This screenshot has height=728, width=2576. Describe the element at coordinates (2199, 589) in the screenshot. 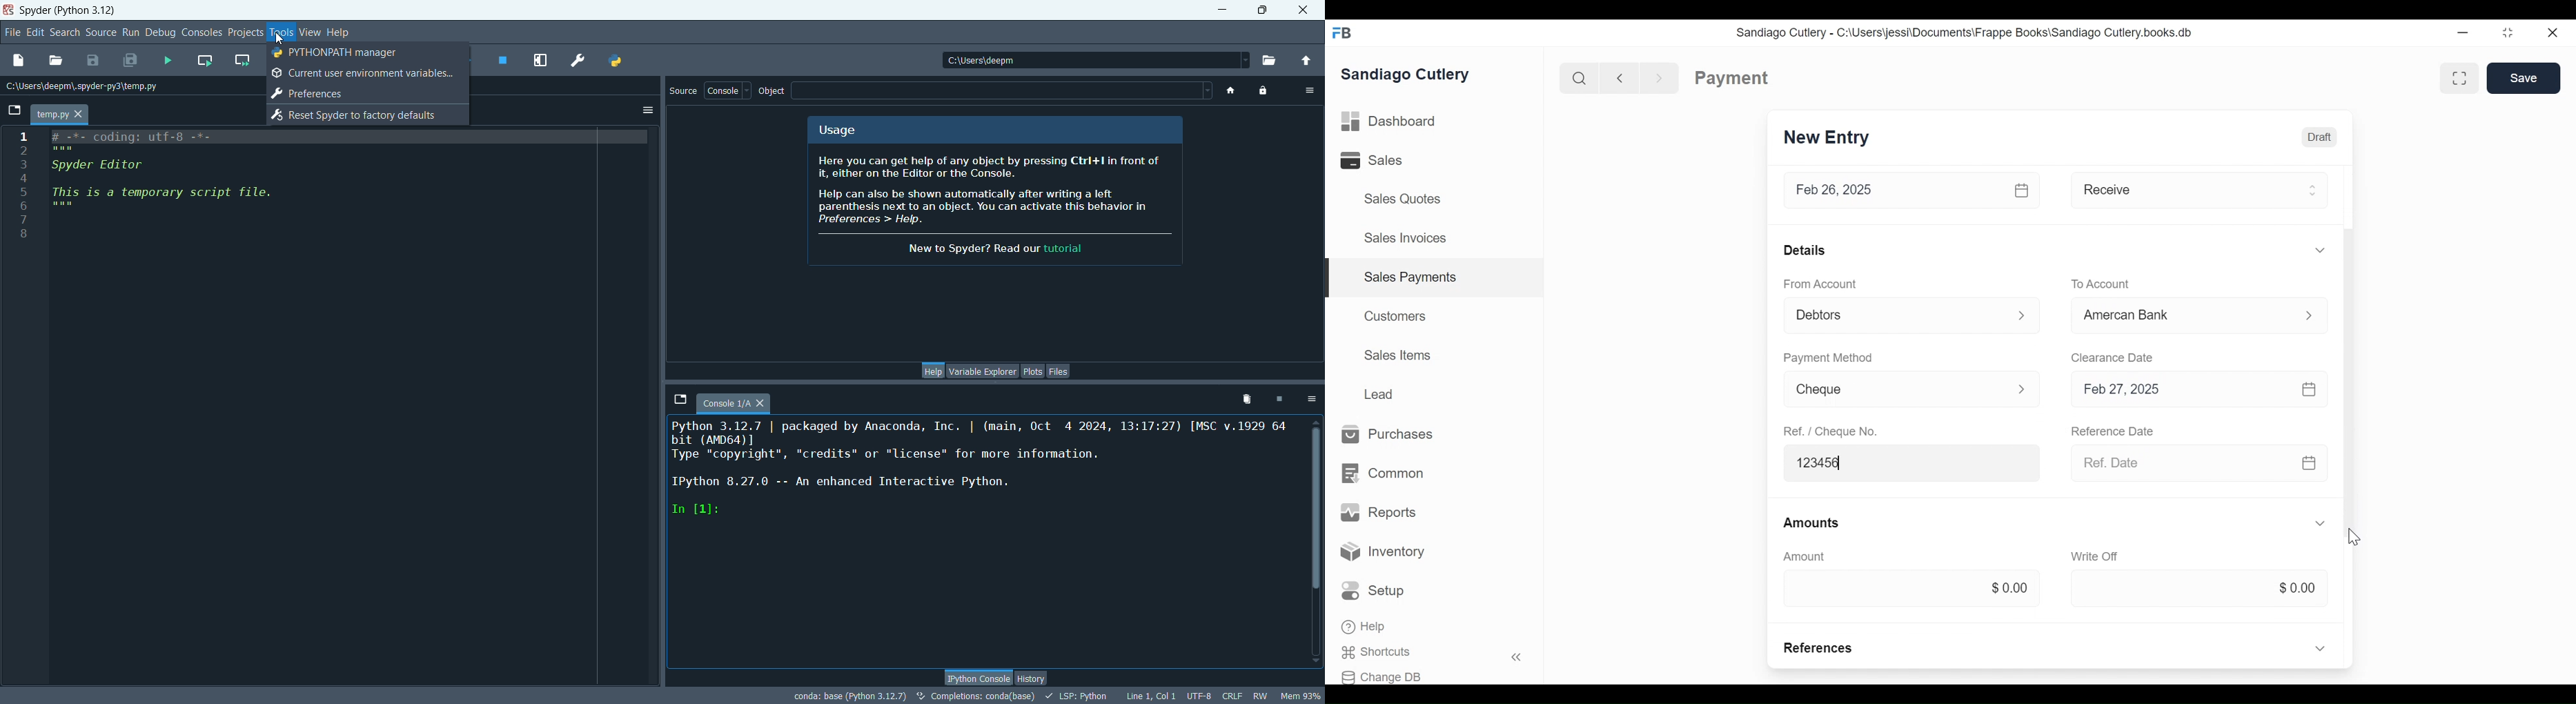

I see `$0.00` at that location.